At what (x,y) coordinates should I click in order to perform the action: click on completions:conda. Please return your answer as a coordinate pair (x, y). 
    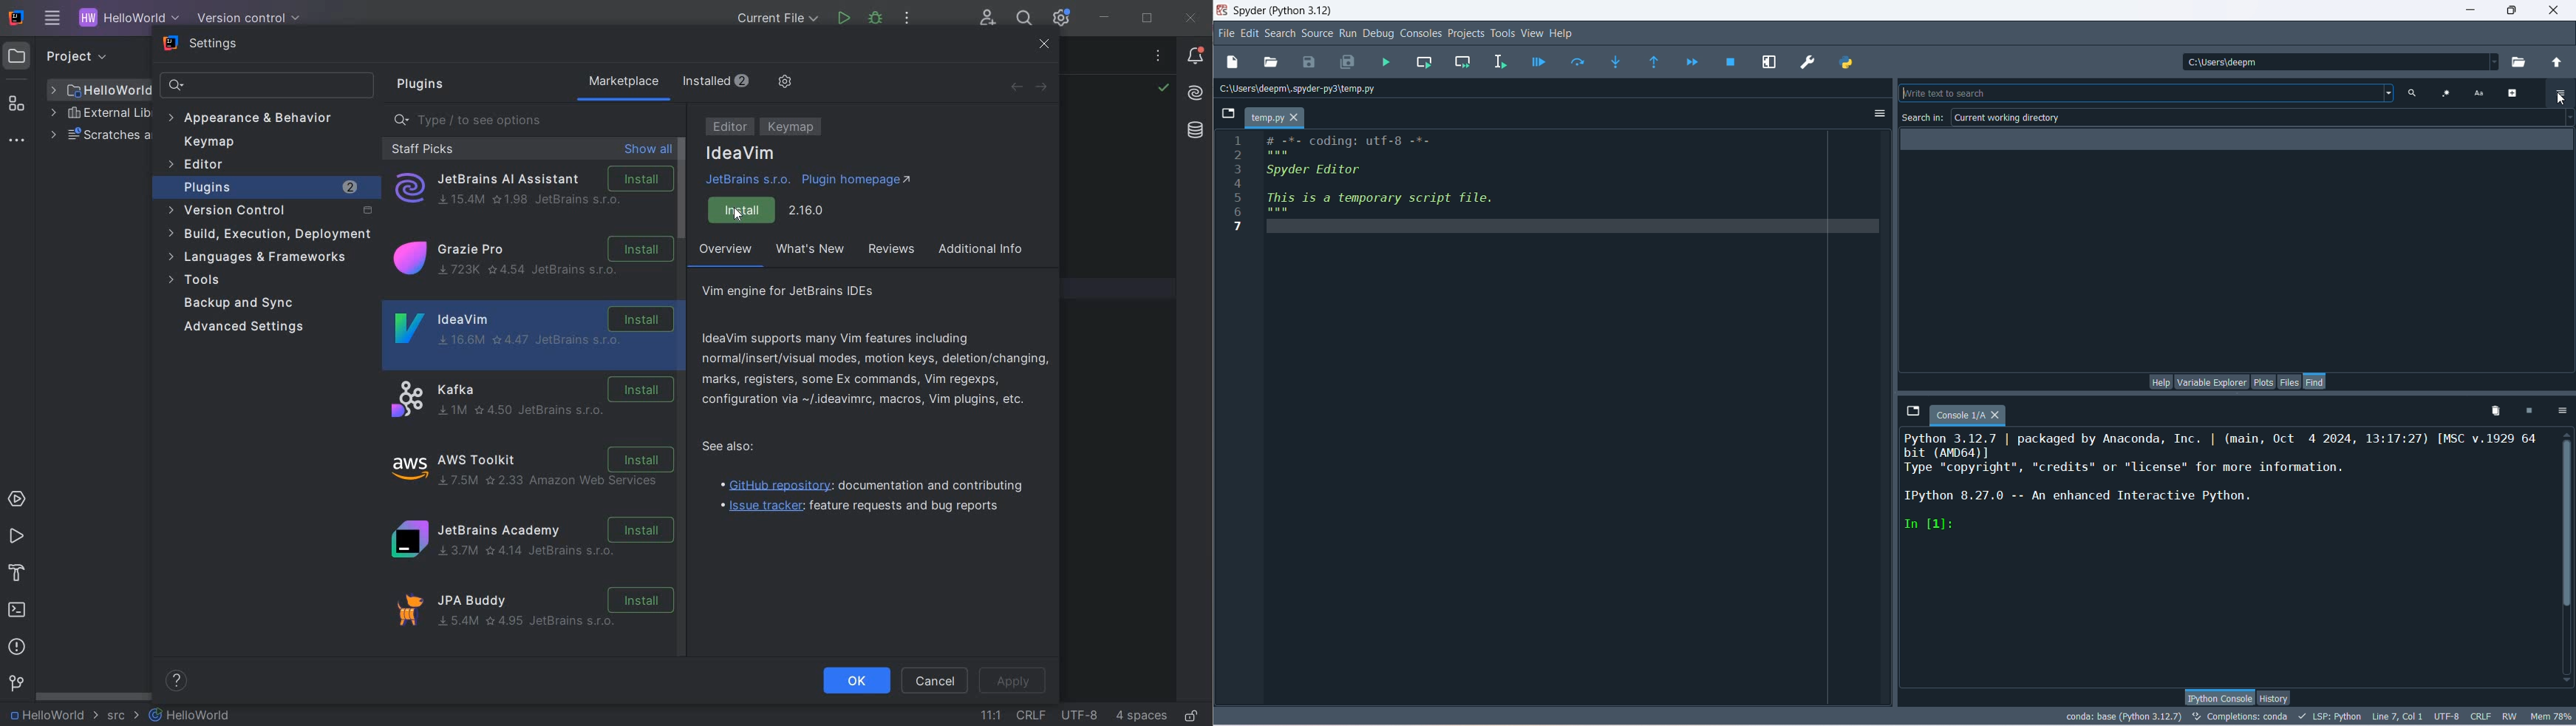
    Looking at the image, I should click on (2241, 716).